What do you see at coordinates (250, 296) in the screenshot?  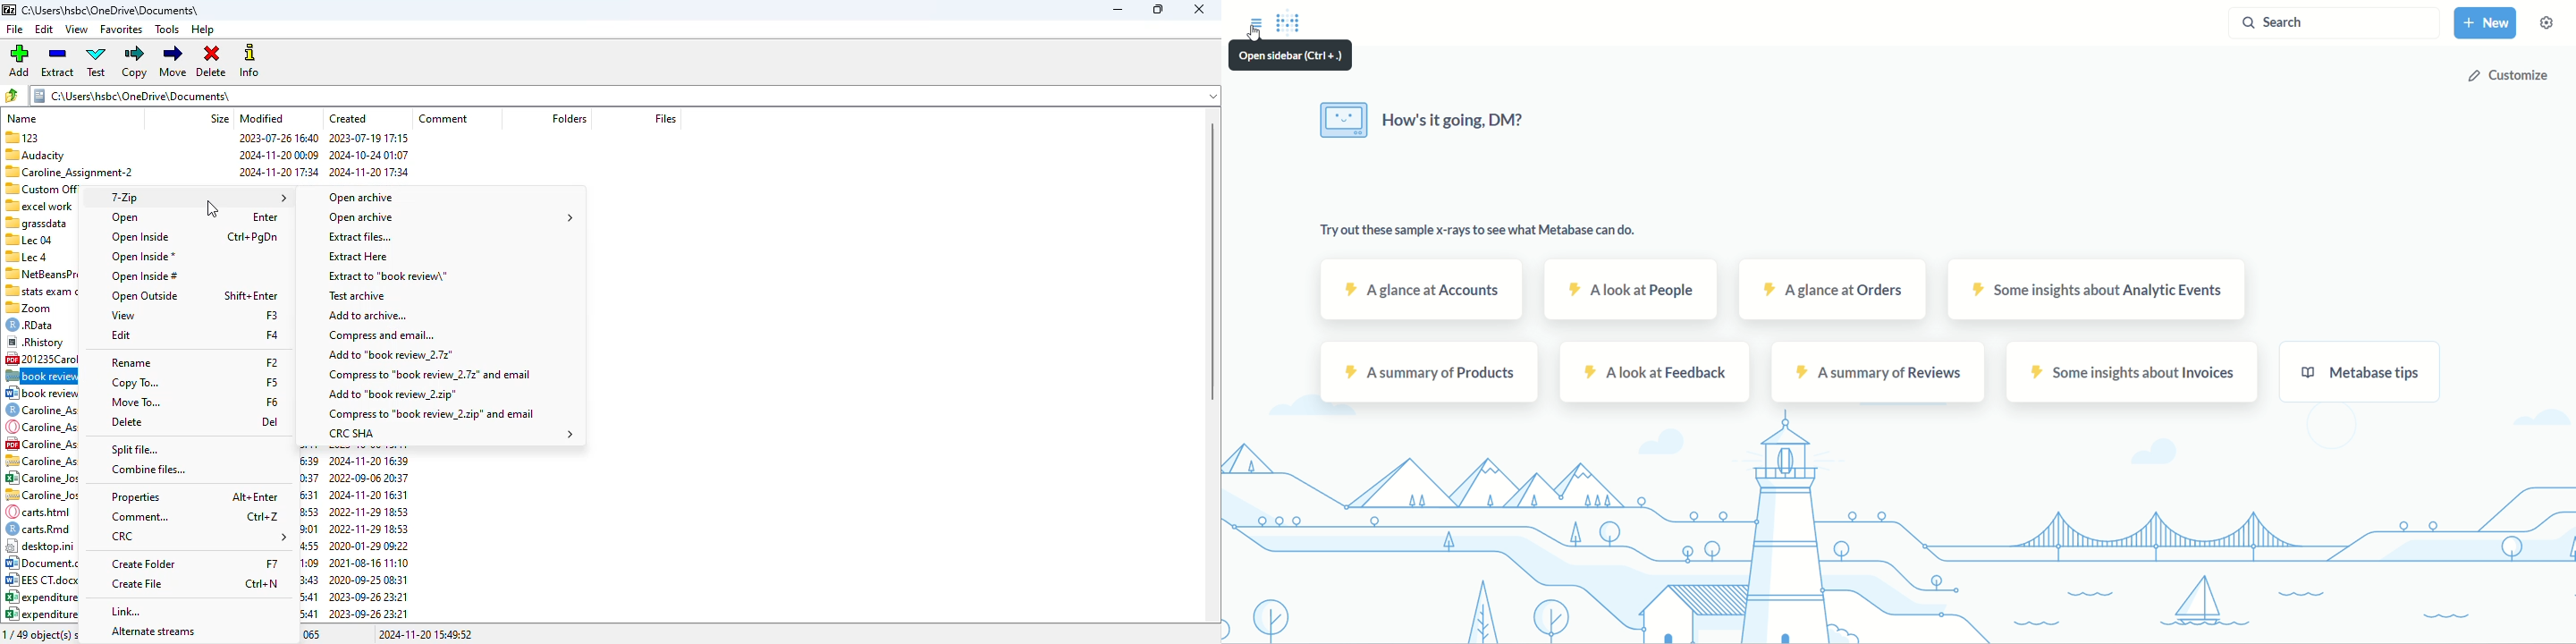 I see `shortcut for open outside` at bounding box center [250, 296].